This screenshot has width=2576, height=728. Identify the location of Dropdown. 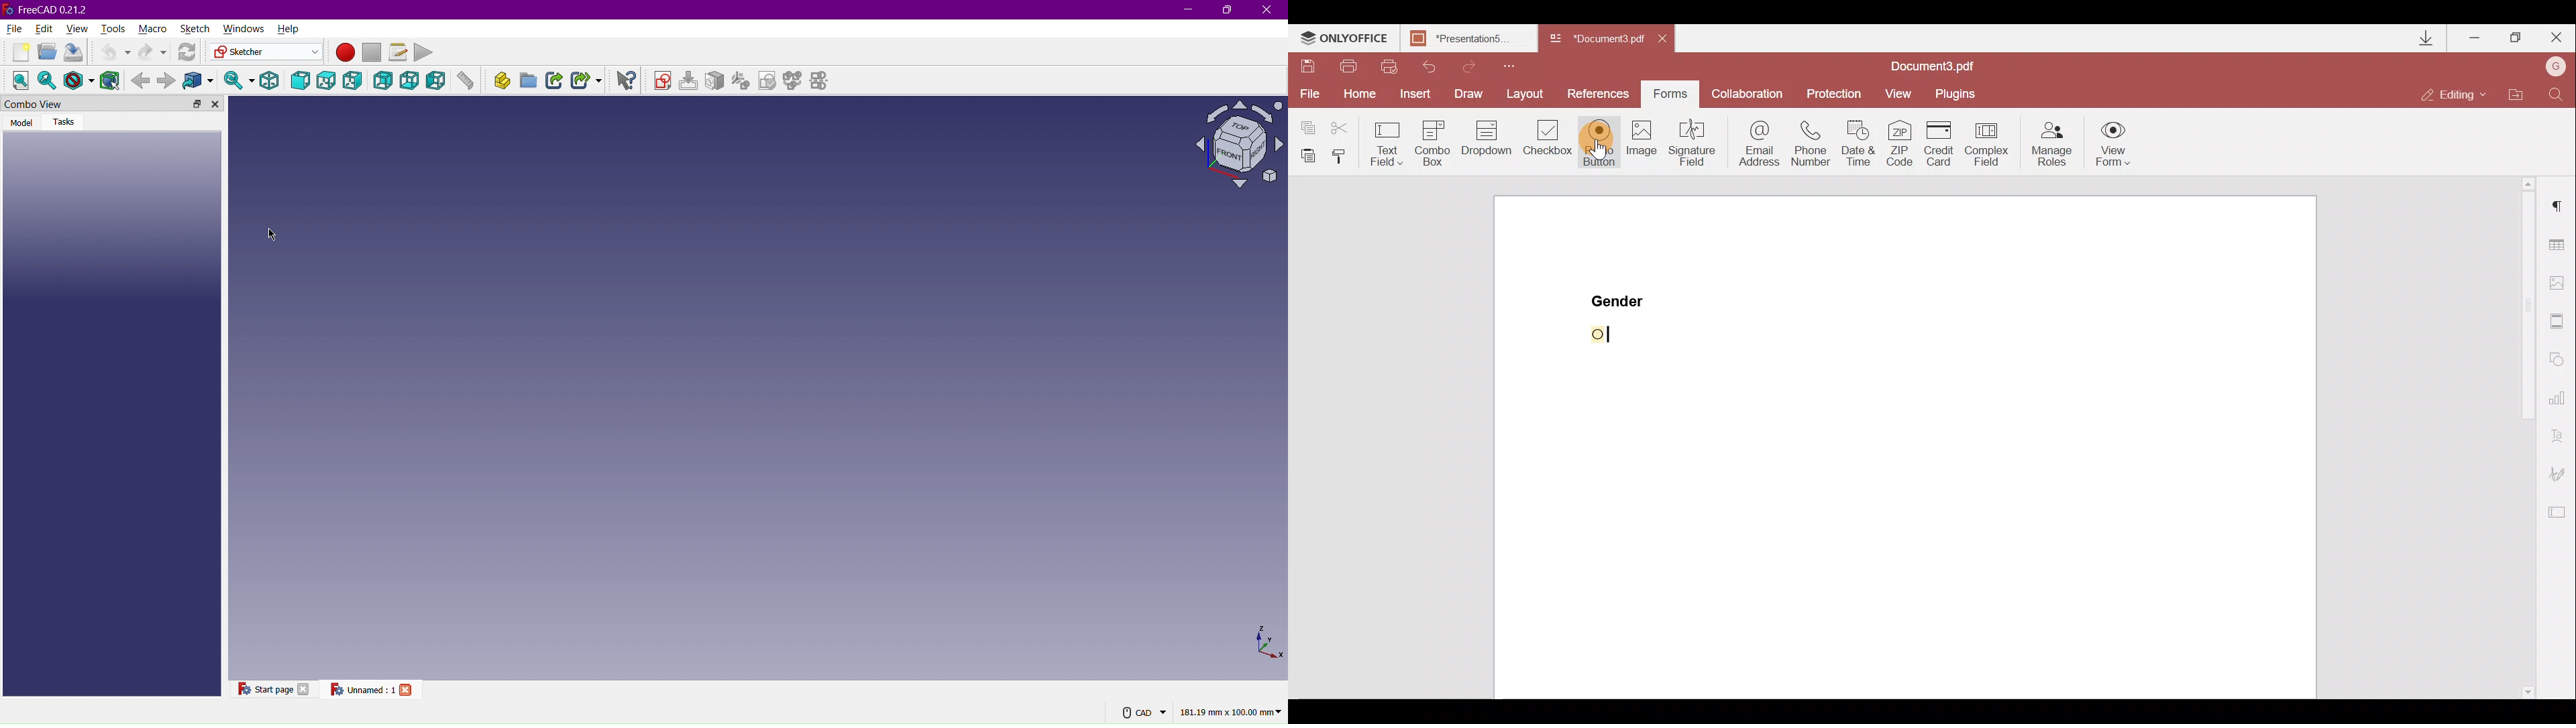
(1486, 144).